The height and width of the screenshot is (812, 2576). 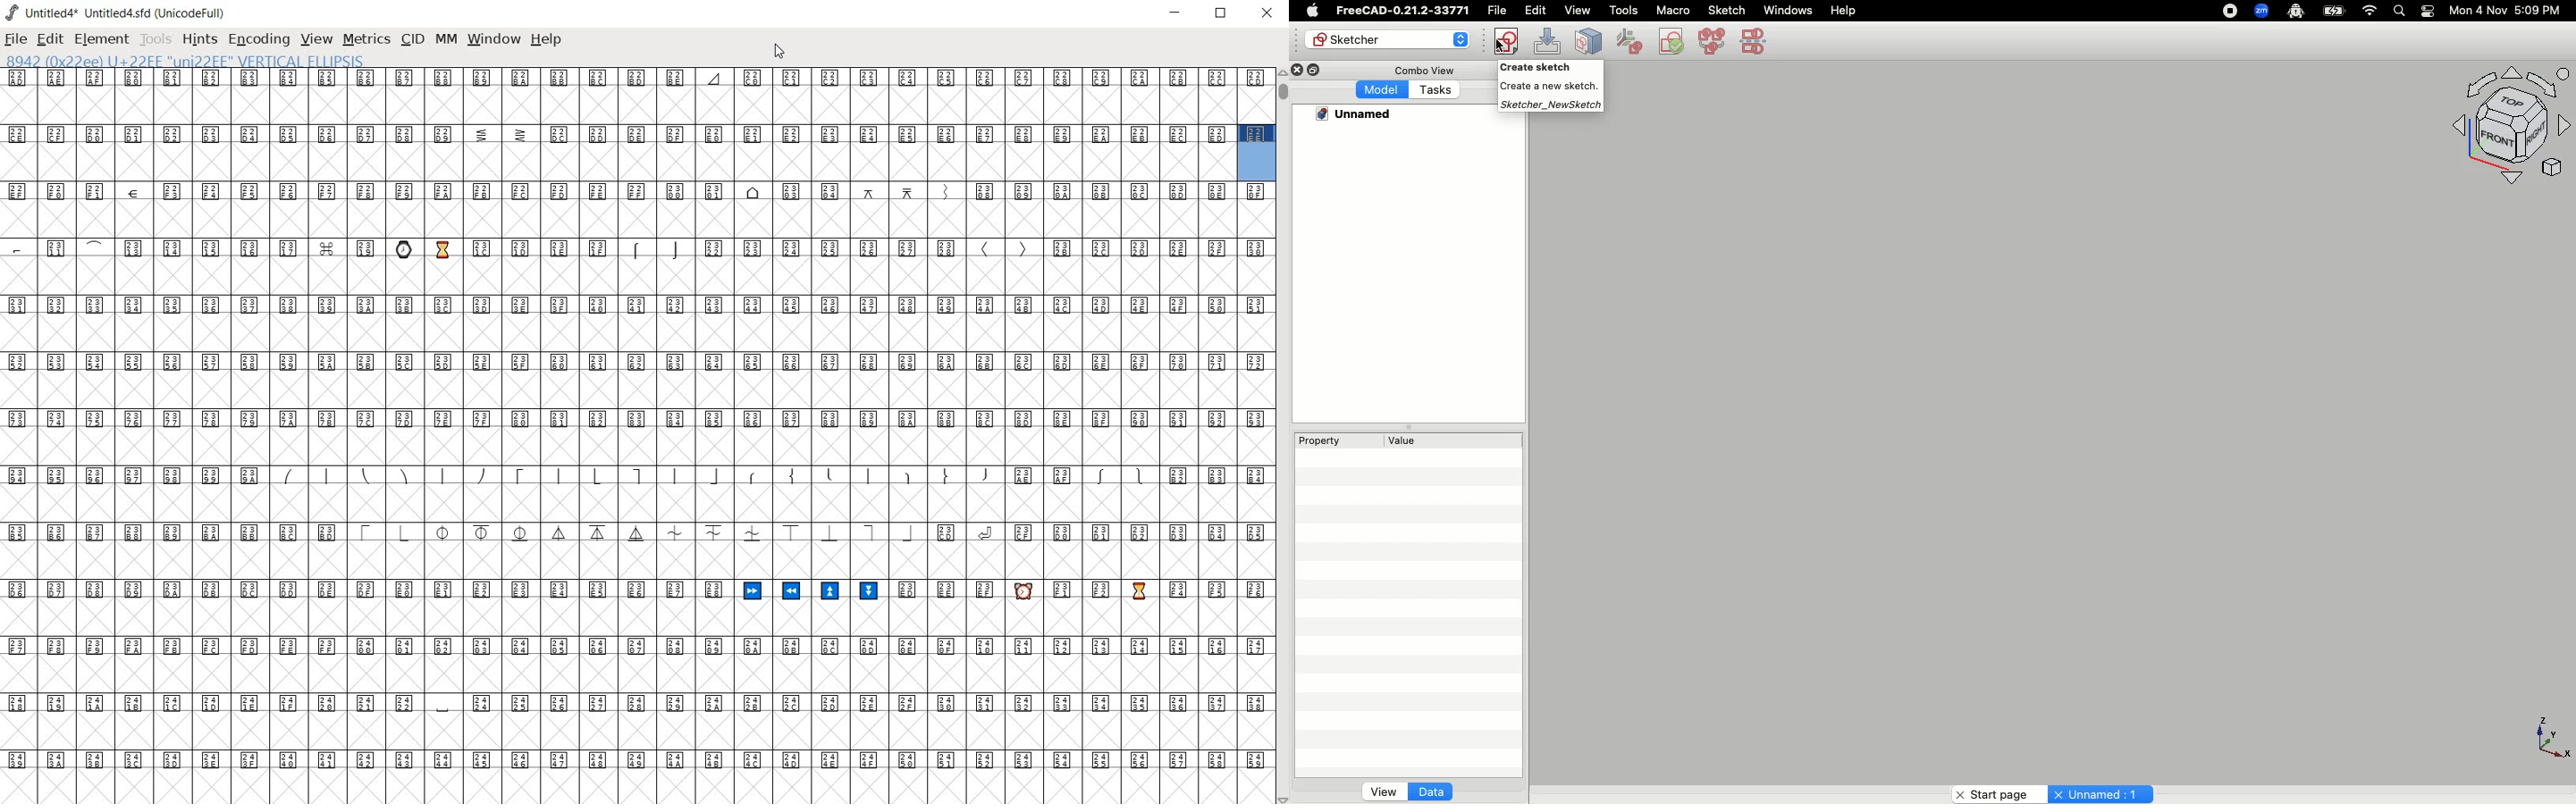 I want to click on Close sketch, so click(x=1587, y=40).